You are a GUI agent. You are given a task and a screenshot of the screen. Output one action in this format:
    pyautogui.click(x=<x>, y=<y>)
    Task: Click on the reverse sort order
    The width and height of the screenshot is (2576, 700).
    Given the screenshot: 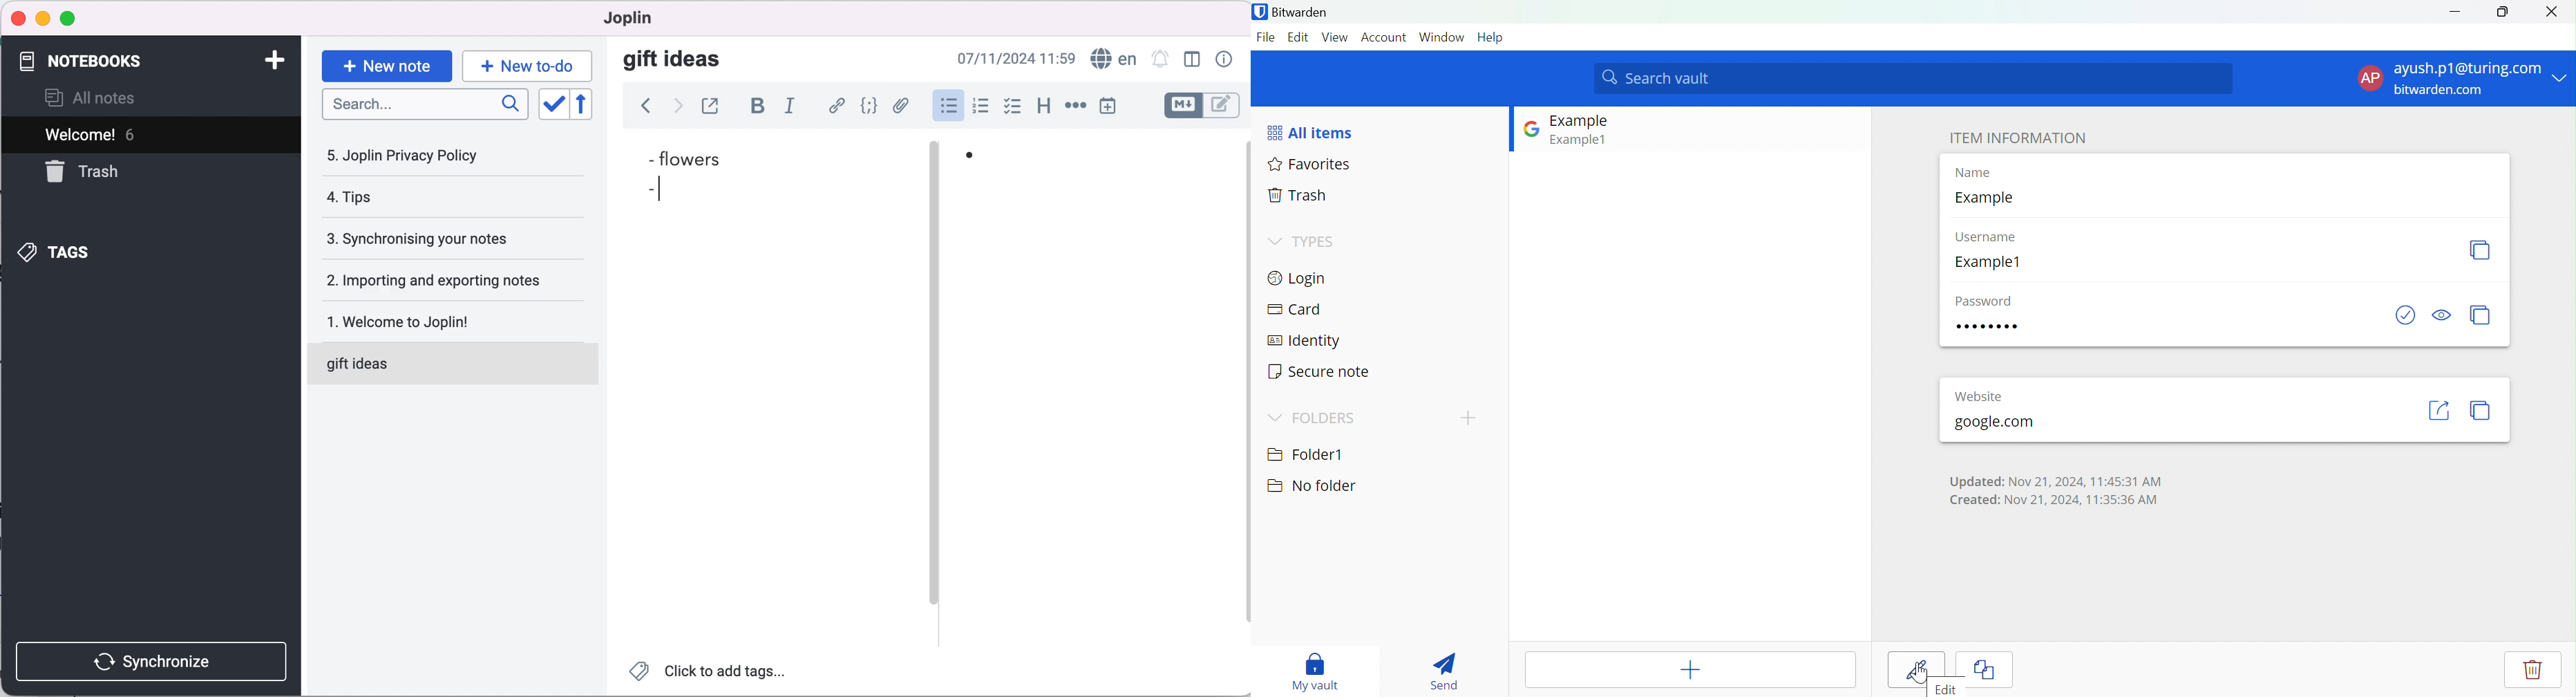 What is the action you would take?
    pyautogui.click(x=585, y=105)
    